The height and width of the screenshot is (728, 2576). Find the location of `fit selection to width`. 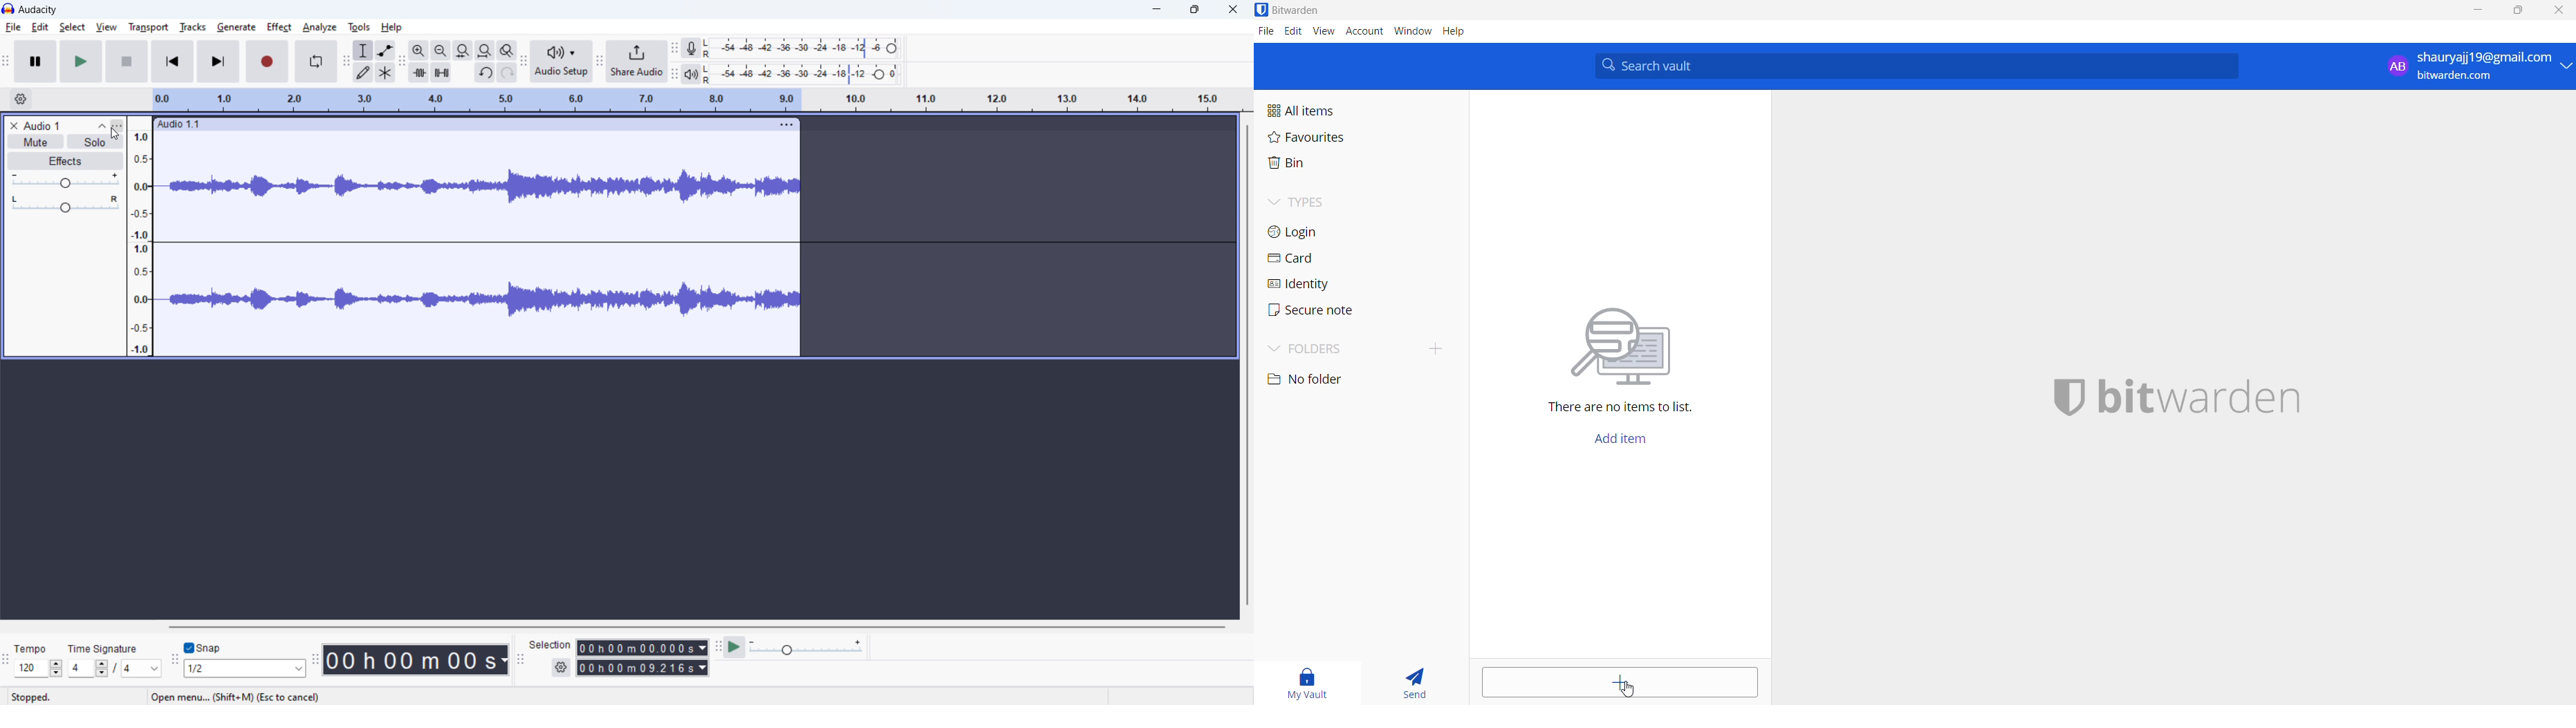

fit selection to width is located at coordinates (463, 50).